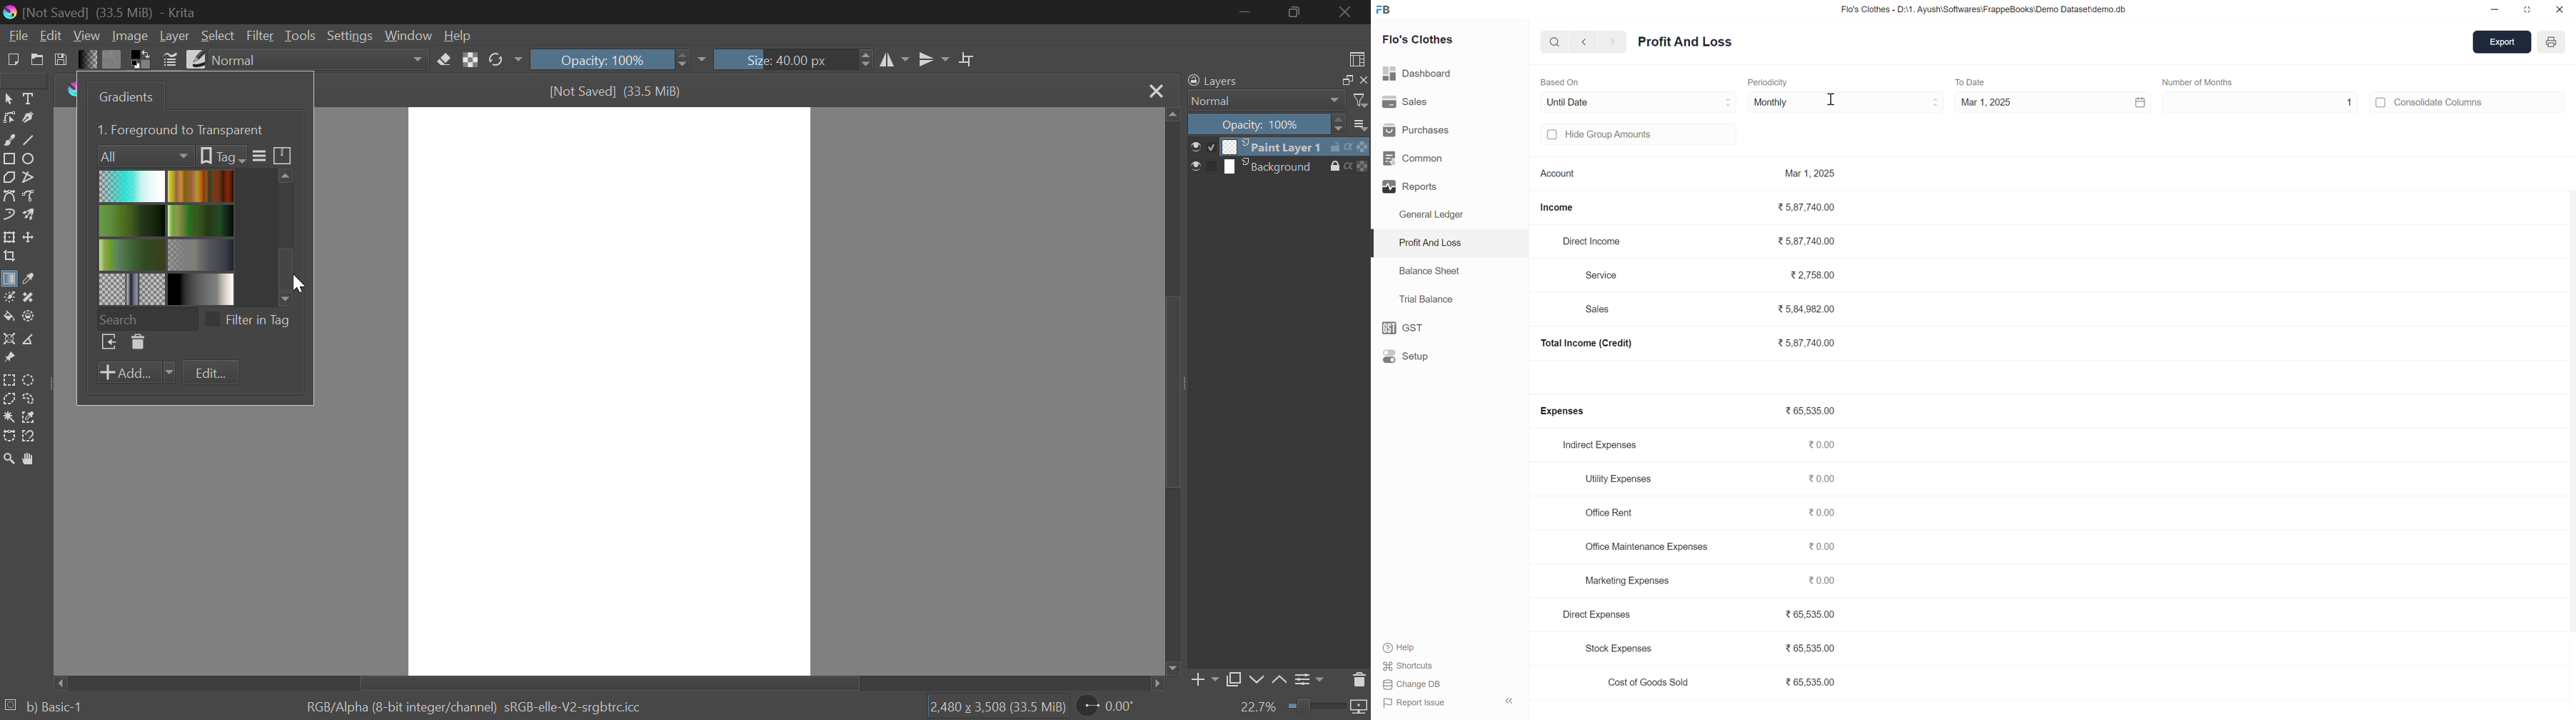 The width and height of the screenshot is (2576, 728). I want to click on Circular Selection, so click(31, 380).